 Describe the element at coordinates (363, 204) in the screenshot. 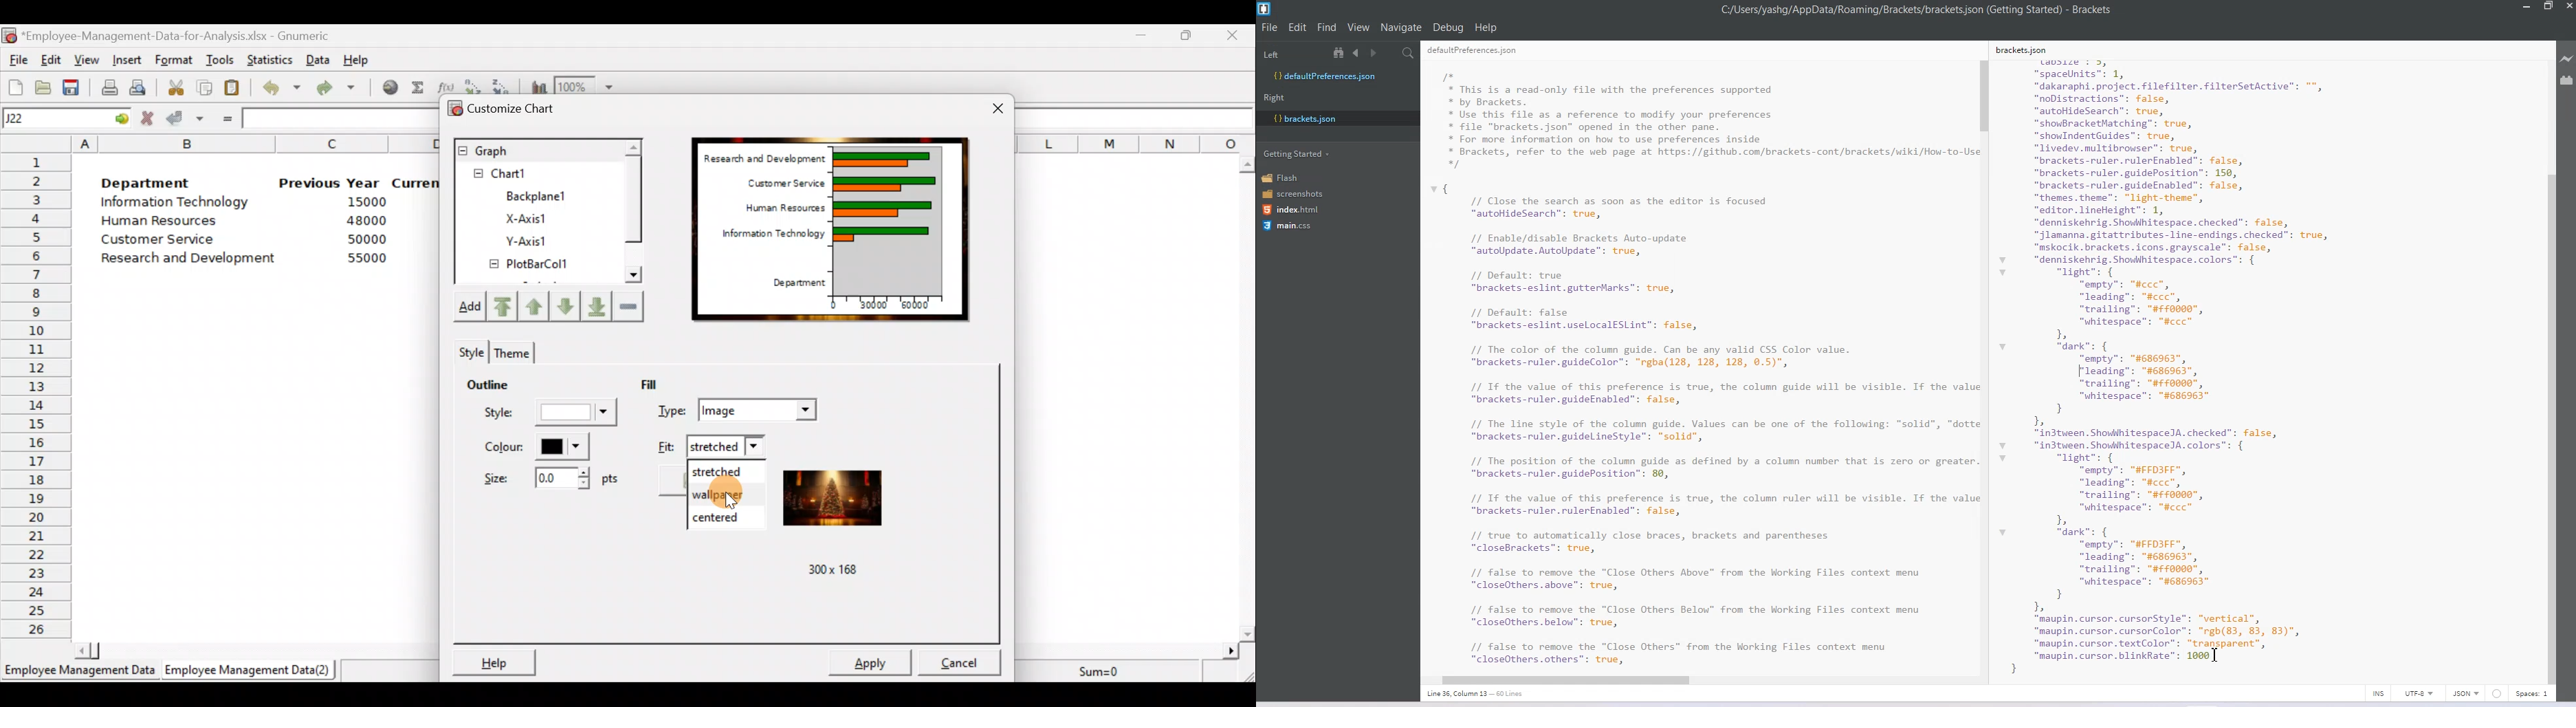

I see `15000` at that location.